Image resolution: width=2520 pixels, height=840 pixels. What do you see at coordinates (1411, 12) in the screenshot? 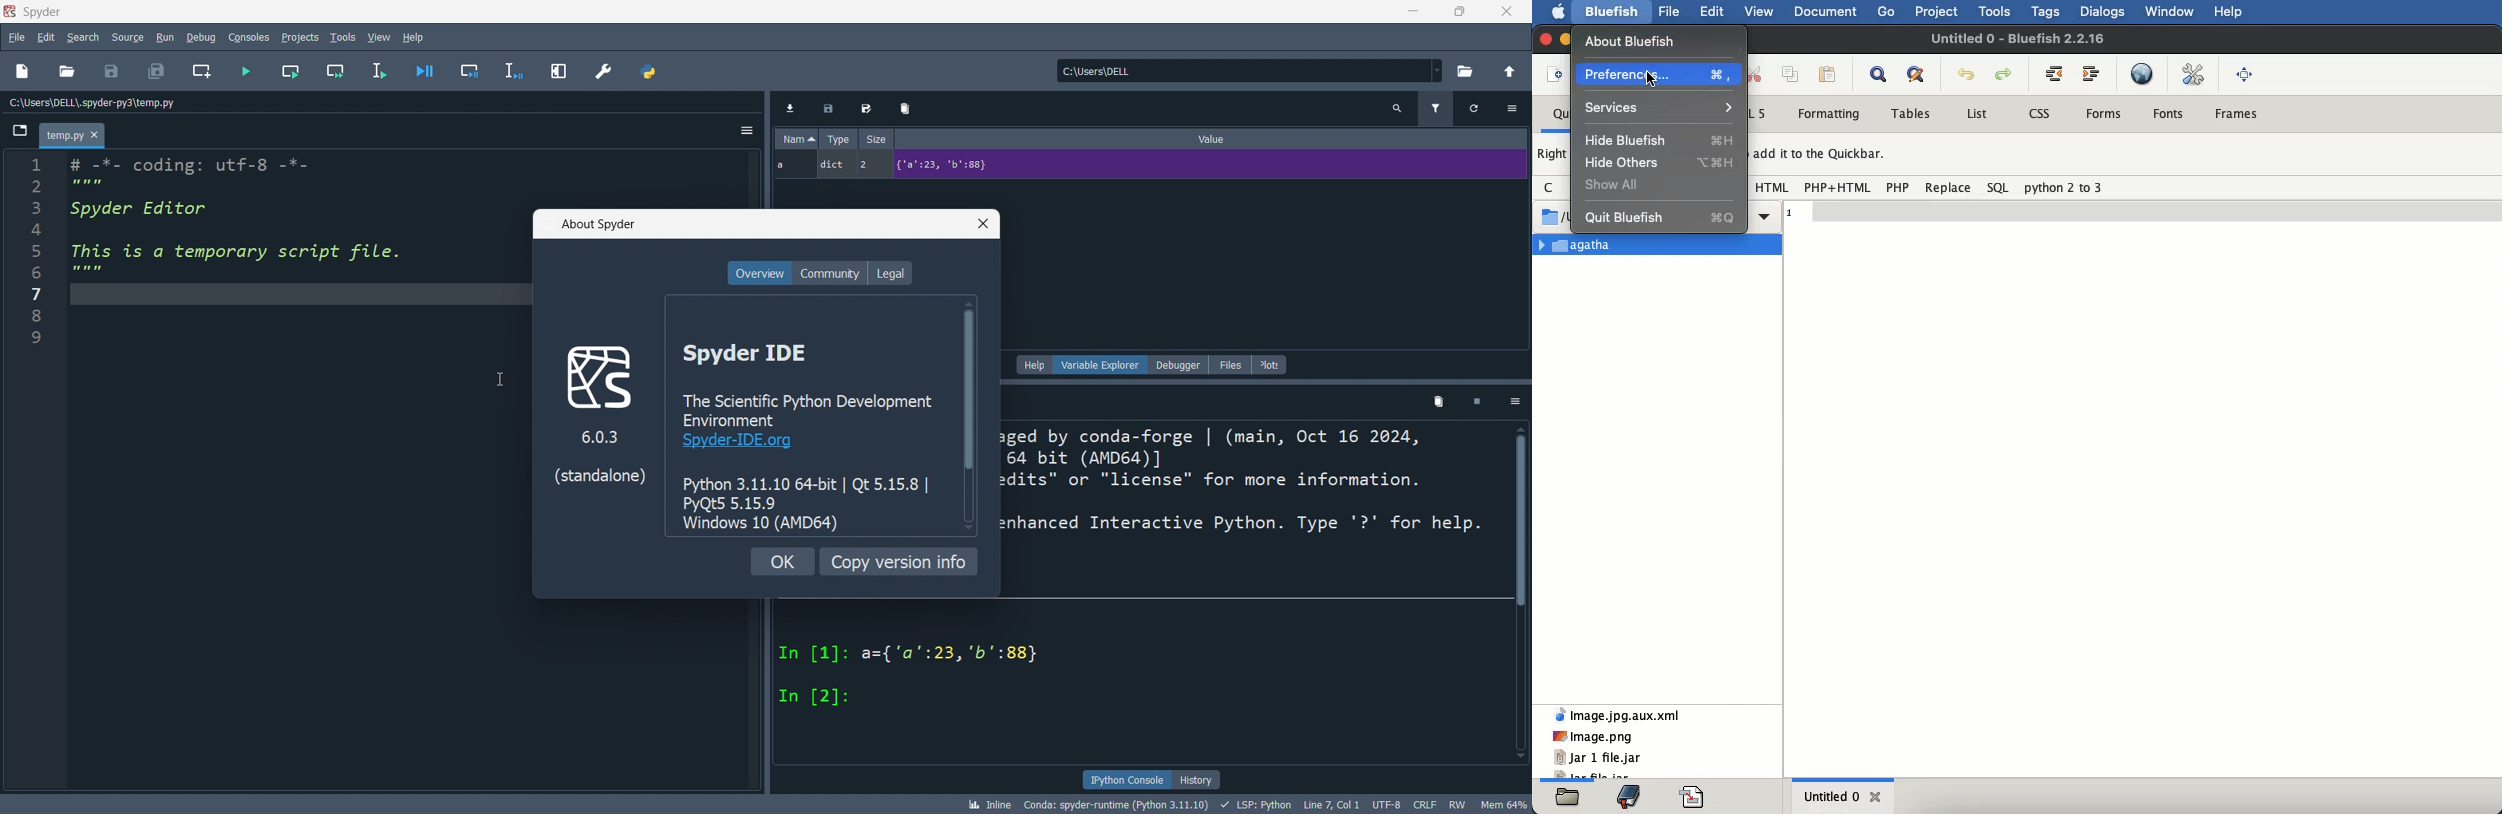
I see `minimize` at bounding box center [1411, 12].